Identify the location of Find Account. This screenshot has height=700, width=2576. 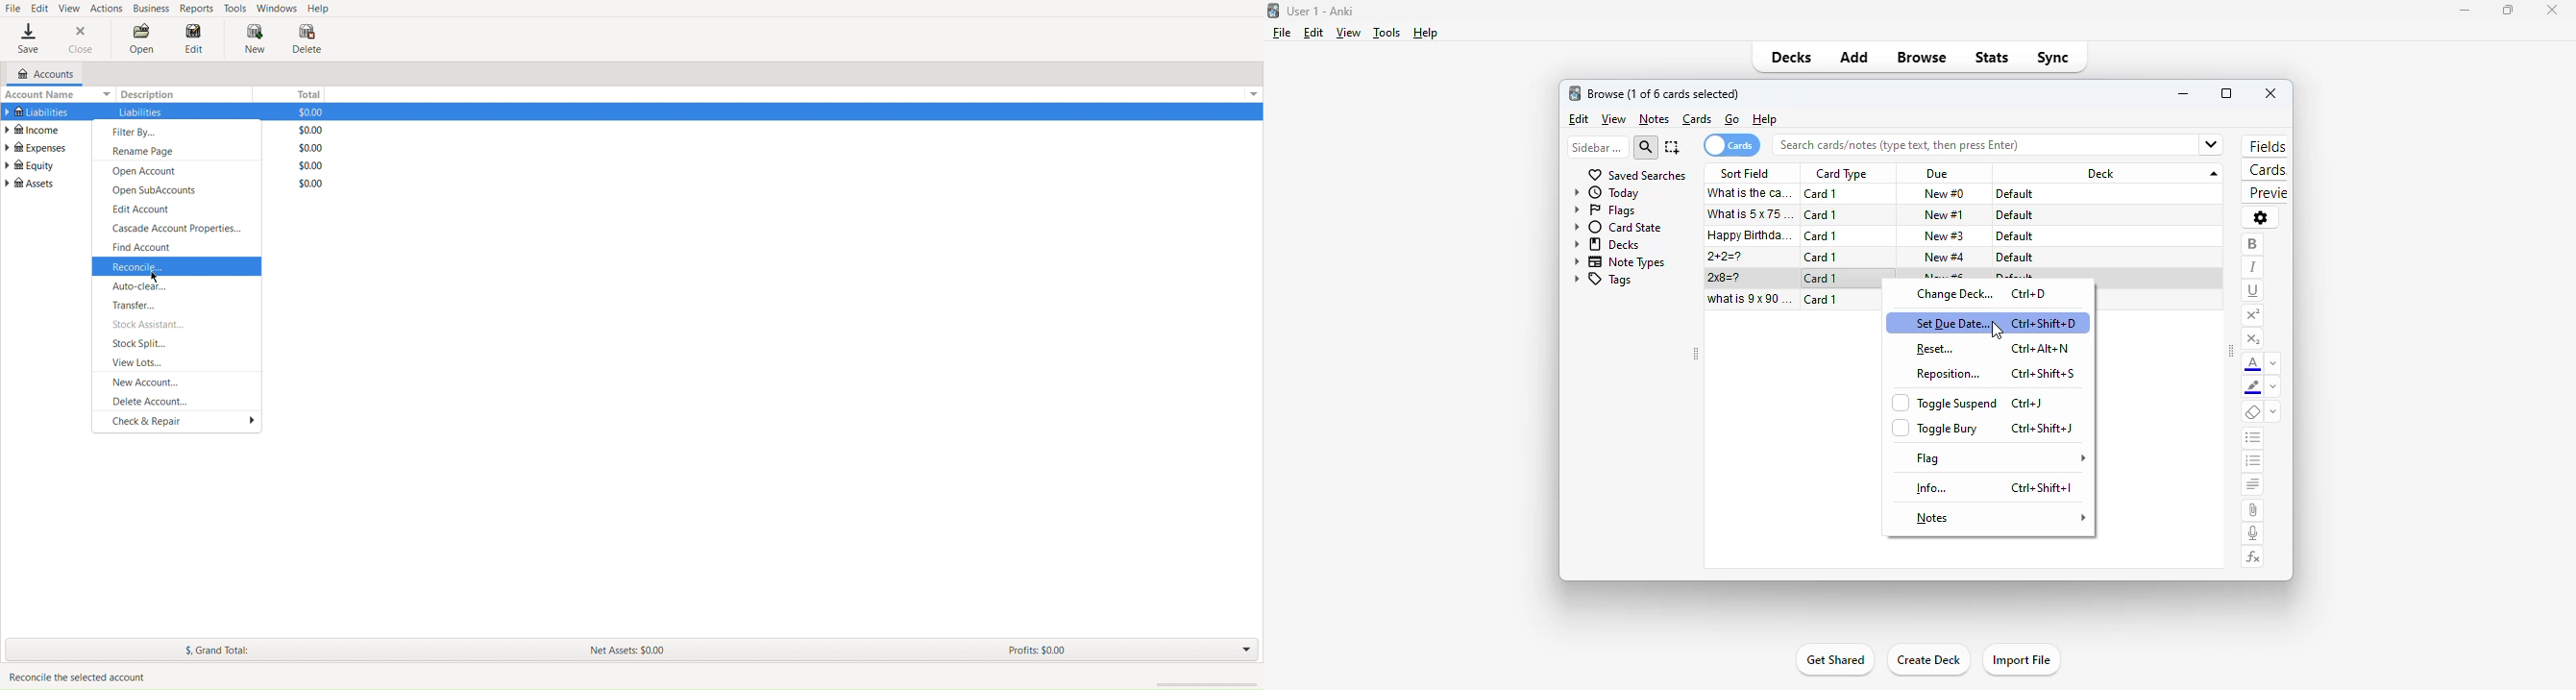
(176, 248).